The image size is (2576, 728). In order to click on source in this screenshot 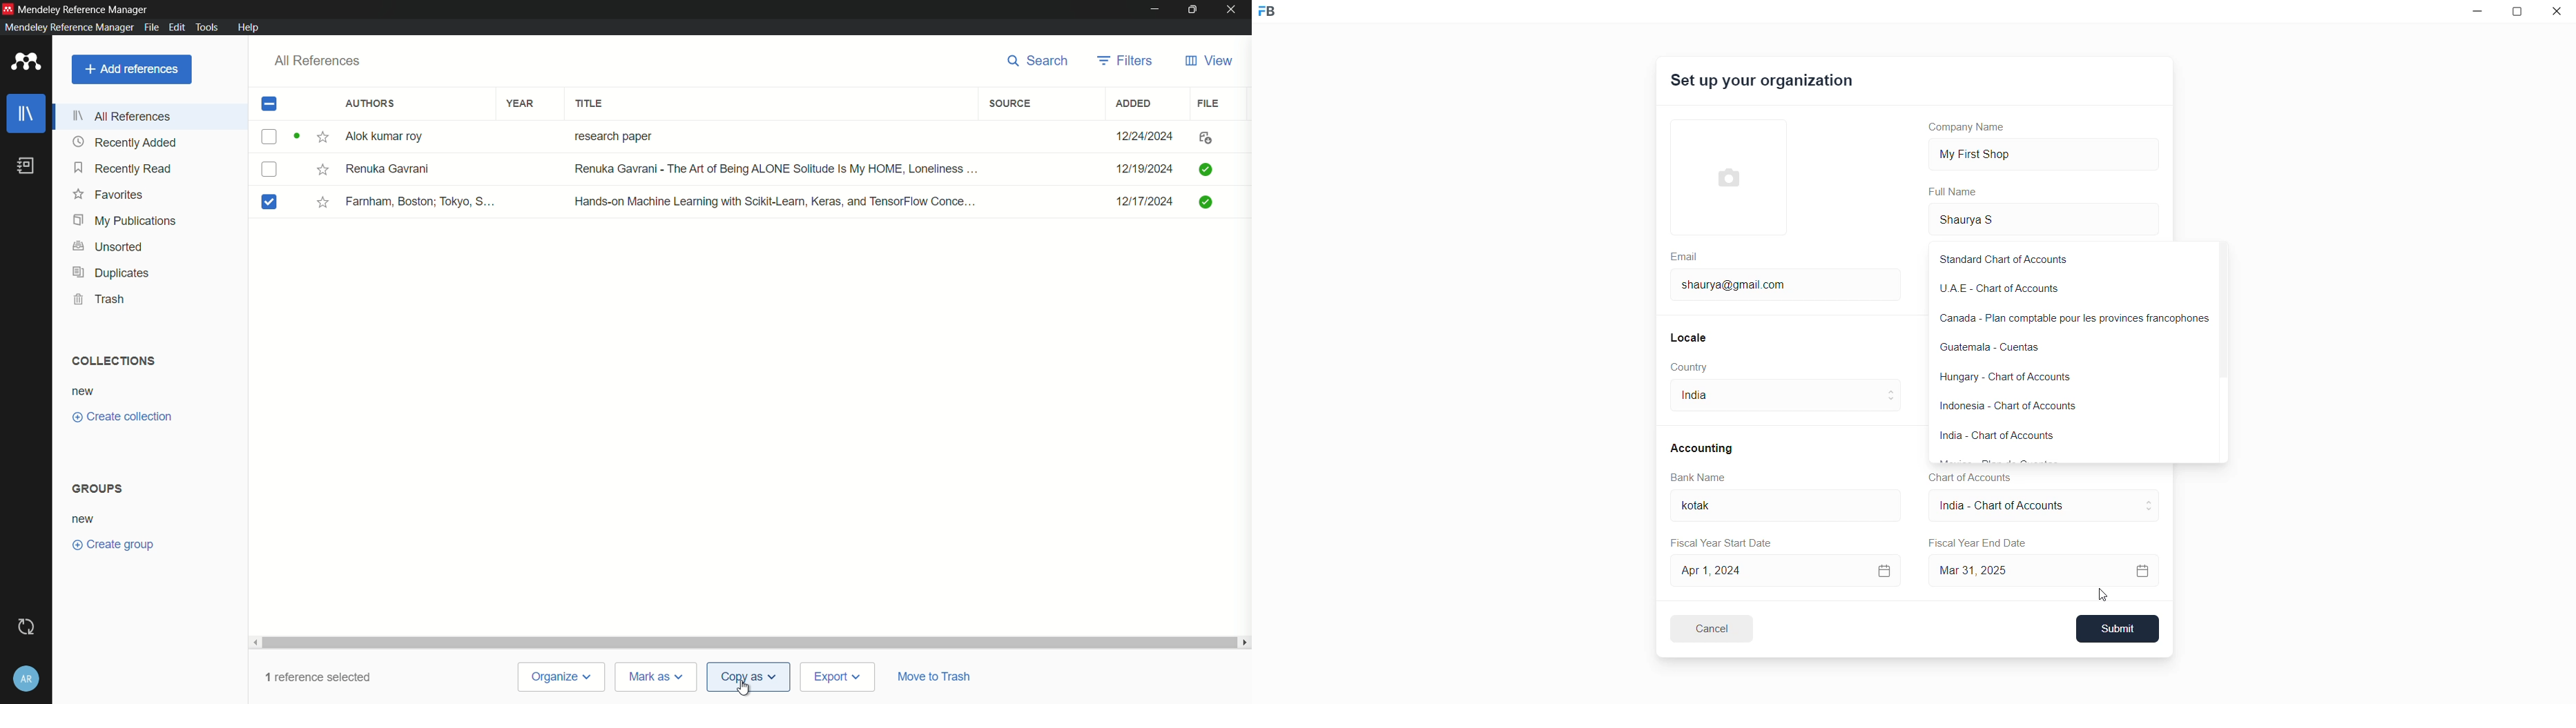, I will do `click(1013, 103)`.